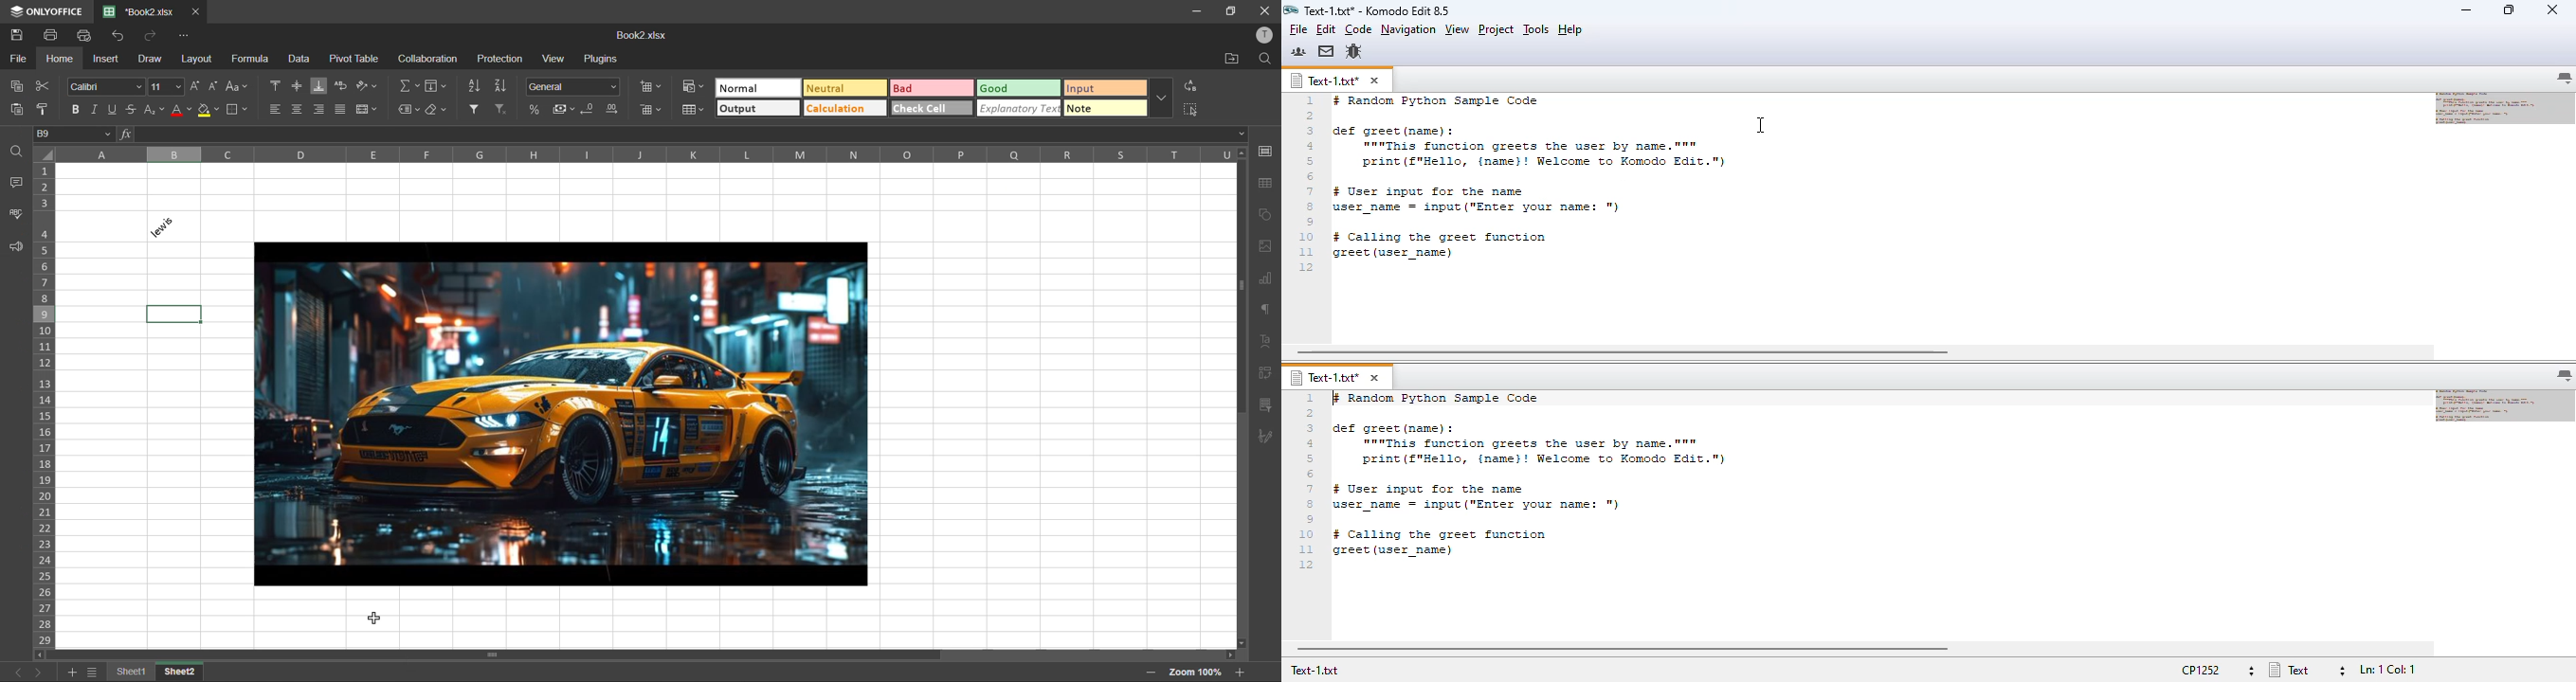  I want to click on line numbers, so click(1308, 483).